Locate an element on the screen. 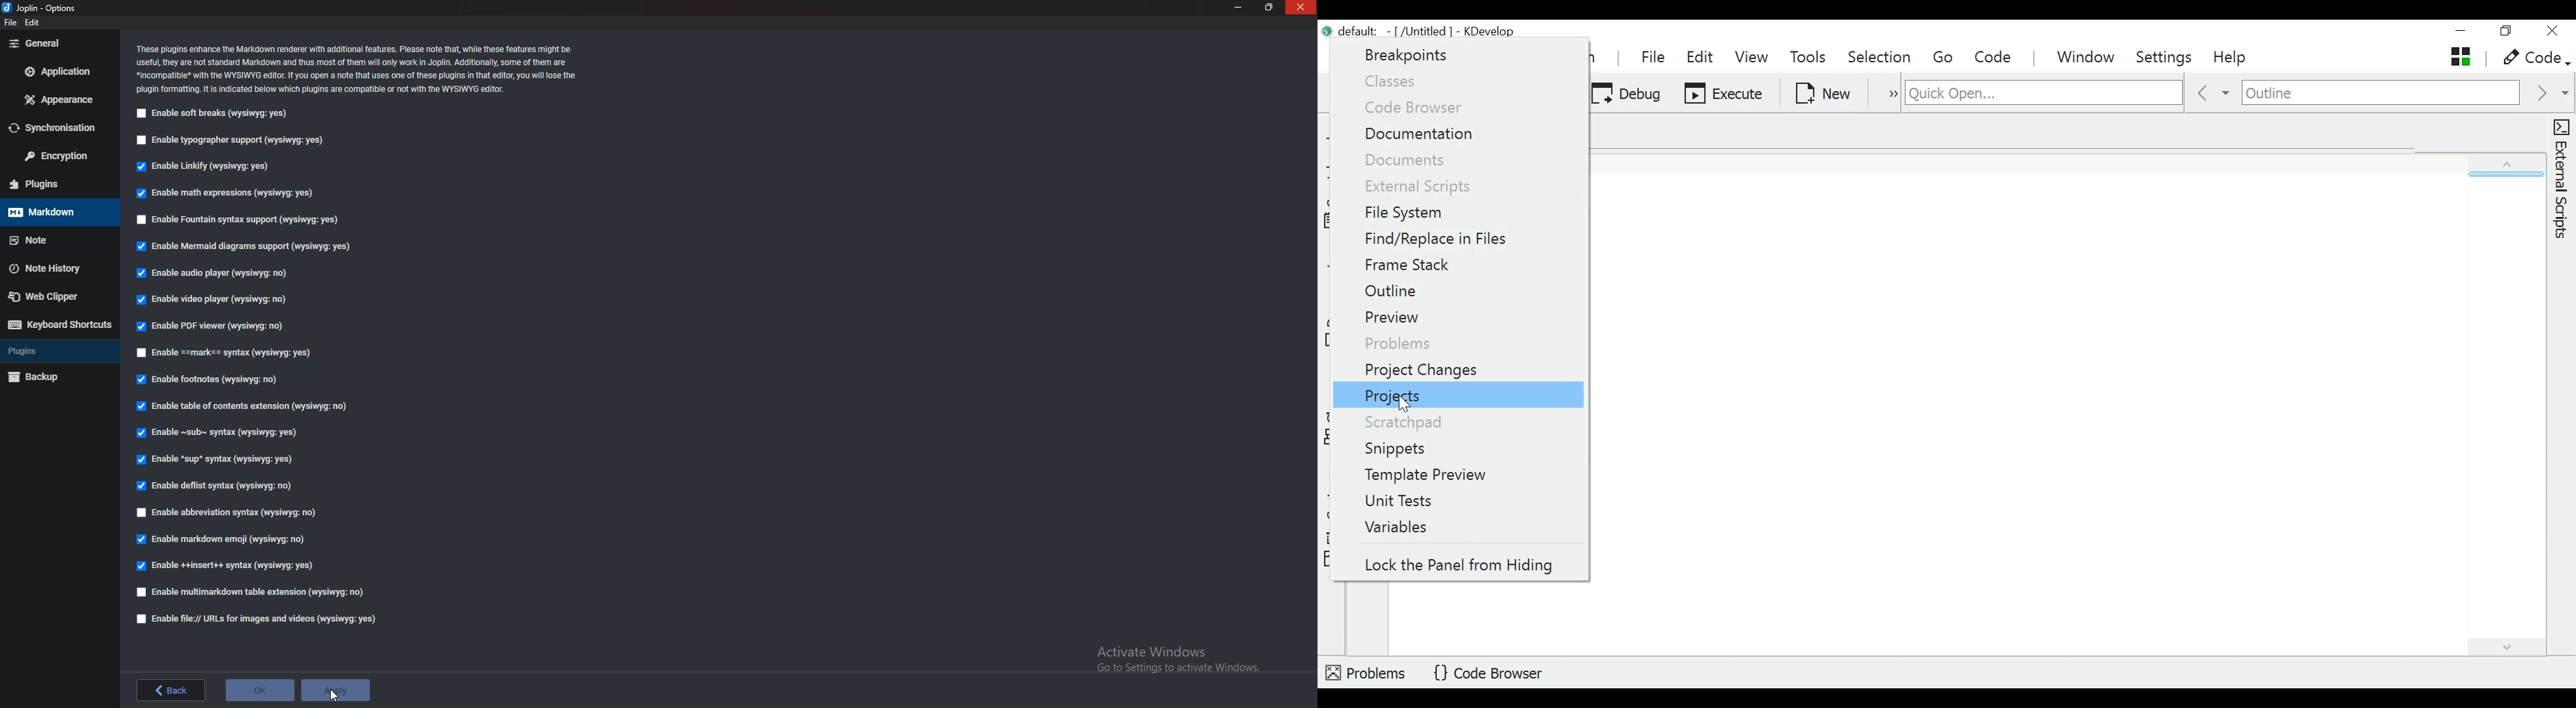 This screenshot has width=2576, height=728. activate windows message is located at coordinates (1181, 661).